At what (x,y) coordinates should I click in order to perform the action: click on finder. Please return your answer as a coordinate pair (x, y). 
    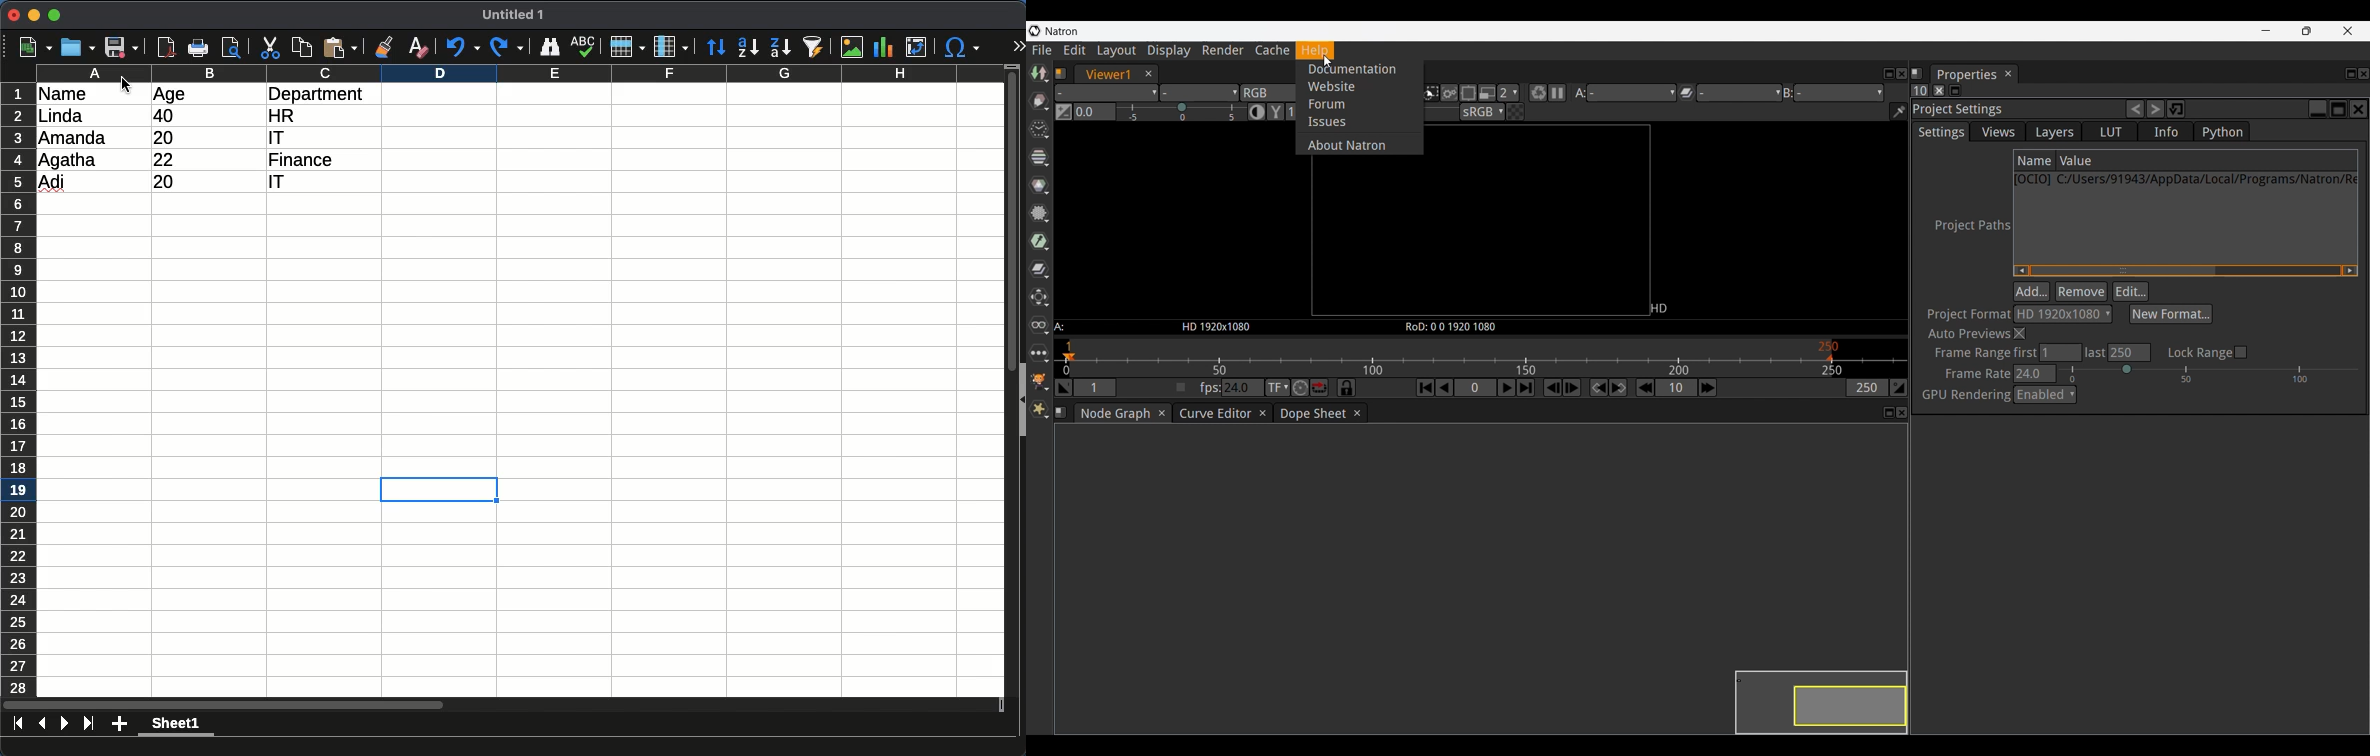
    Looking at the image, I should click on (552, 47).